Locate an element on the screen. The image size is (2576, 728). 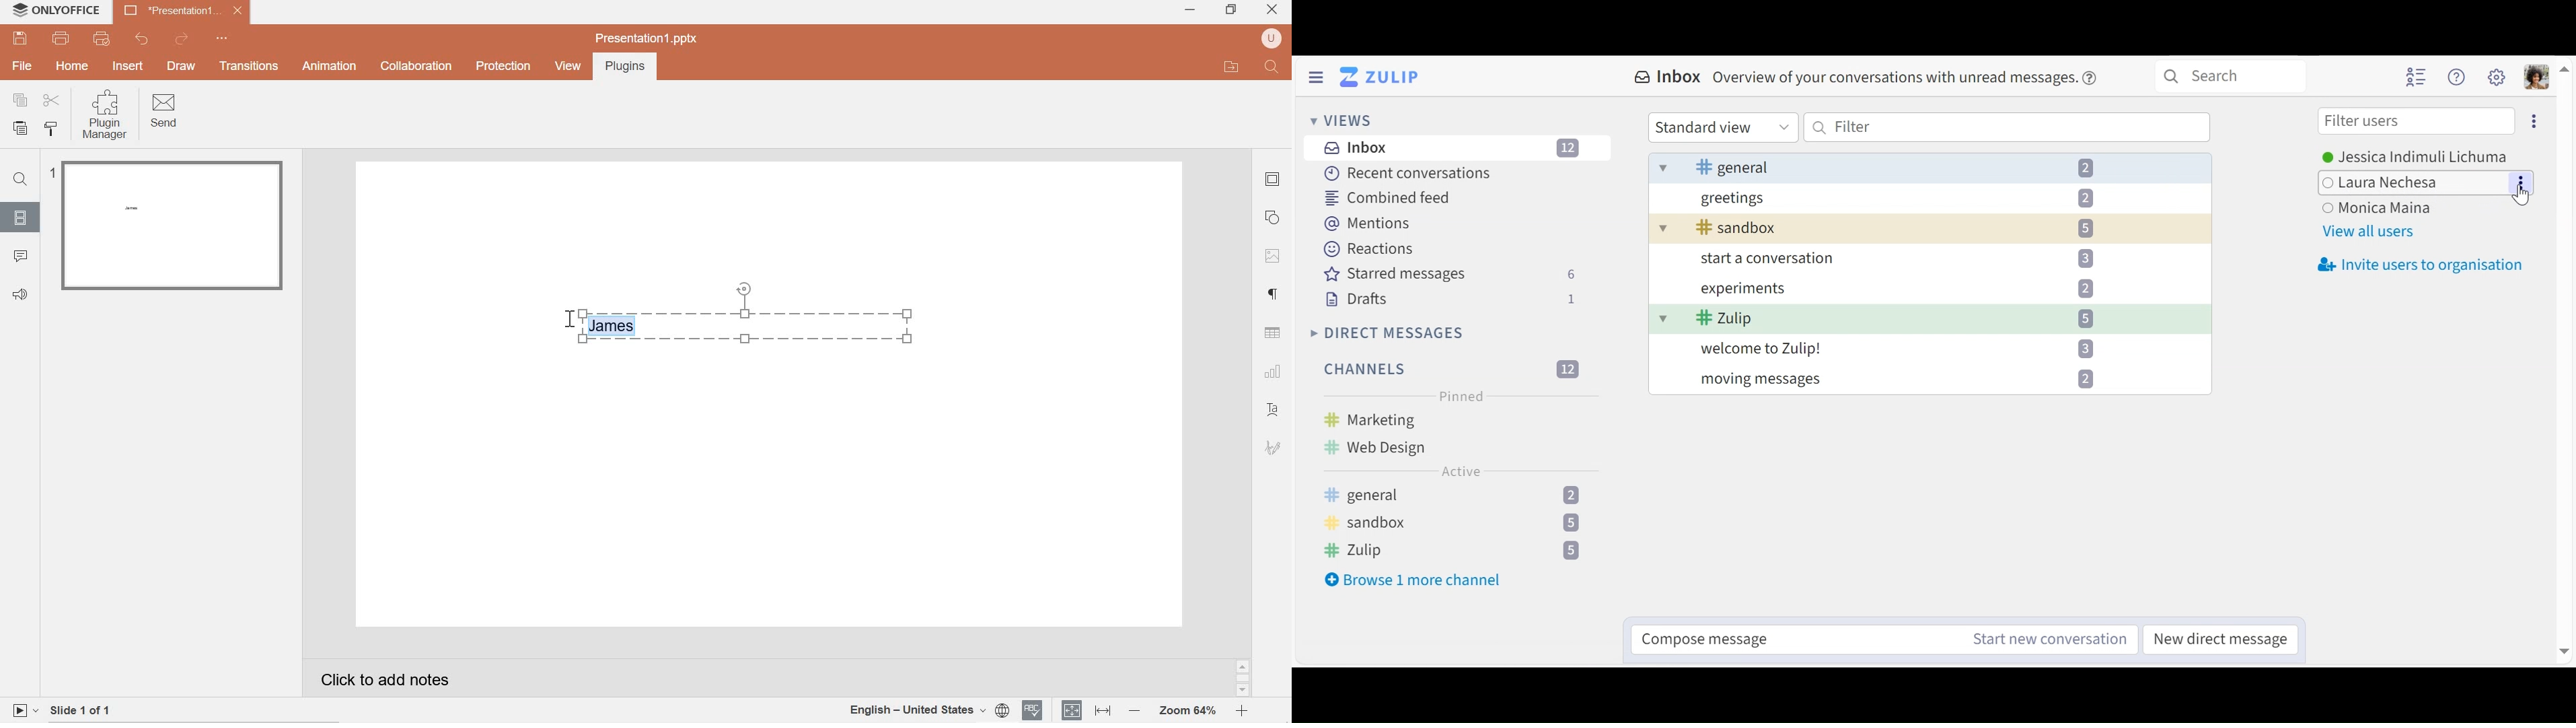
Search is located at coordinates (2230, 76).